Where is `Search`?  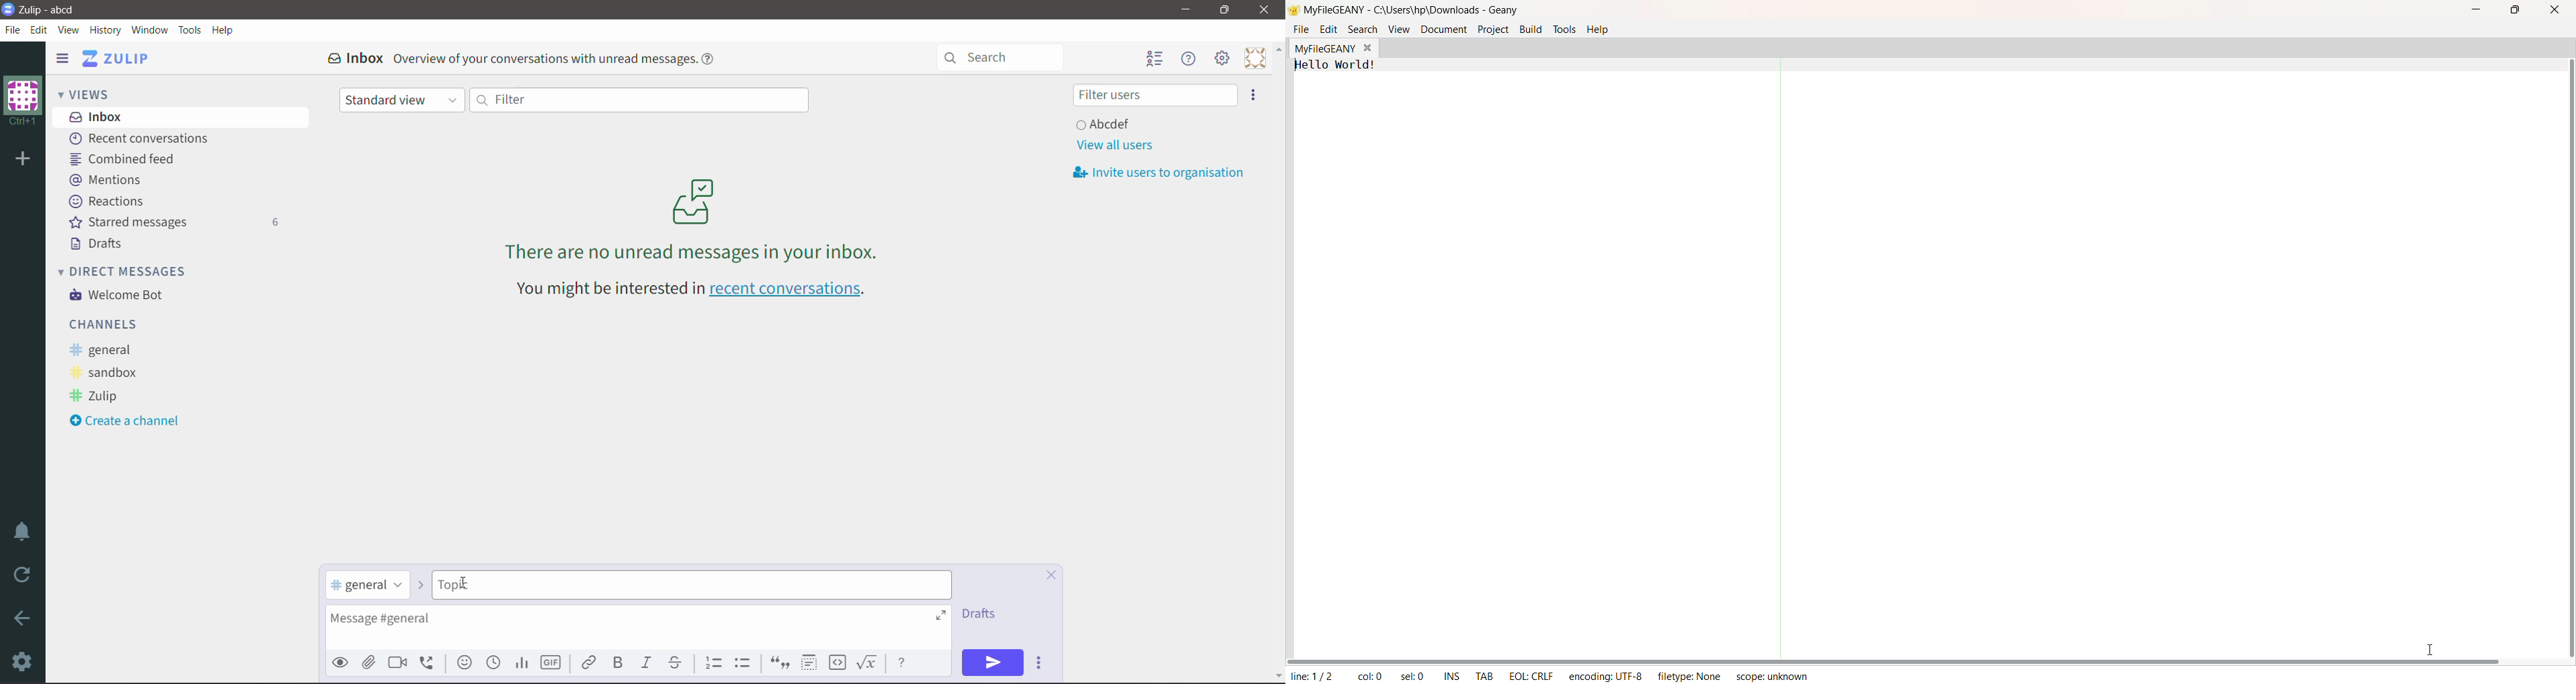
Search is located at coordinates (1006, 56).